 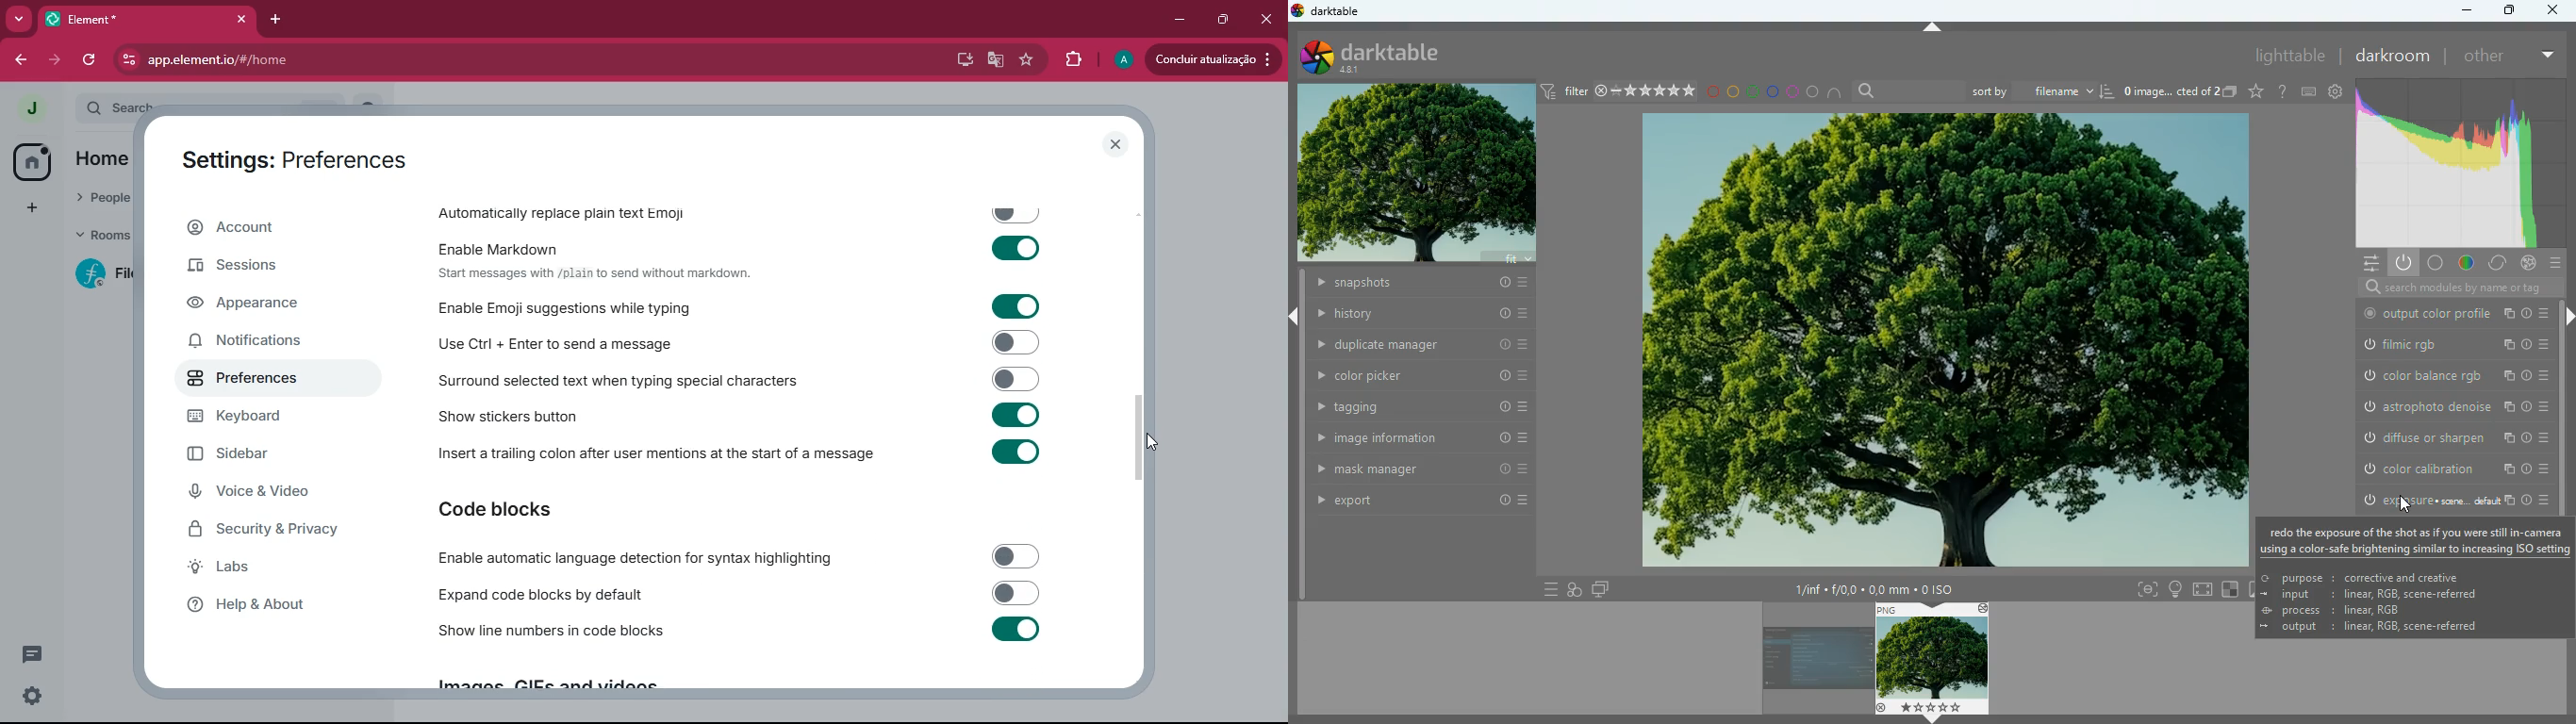 I want to click on Use Ctrl + Enter to send a message, so click(x=743, y=341).